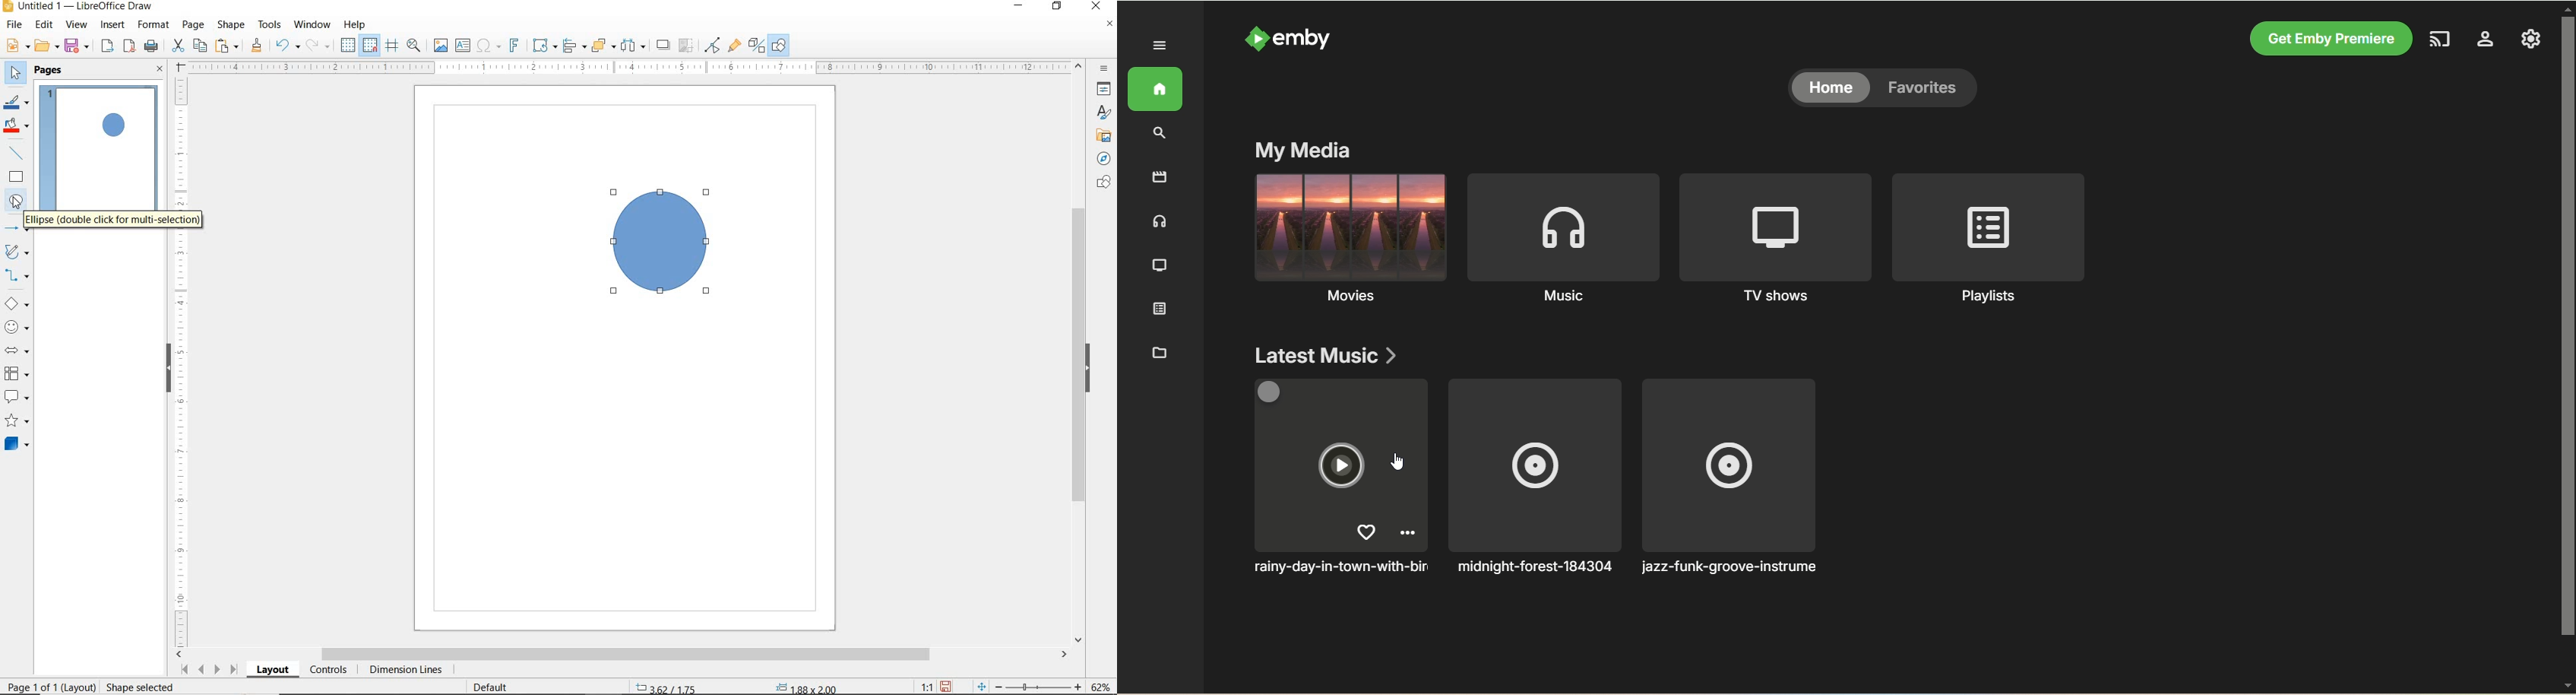 The width and height of the screenshot is (2576, 700). What do you see at coordinates (631, 68) in the screenshot?
I see `RULER` at bounding box center [631, 68].